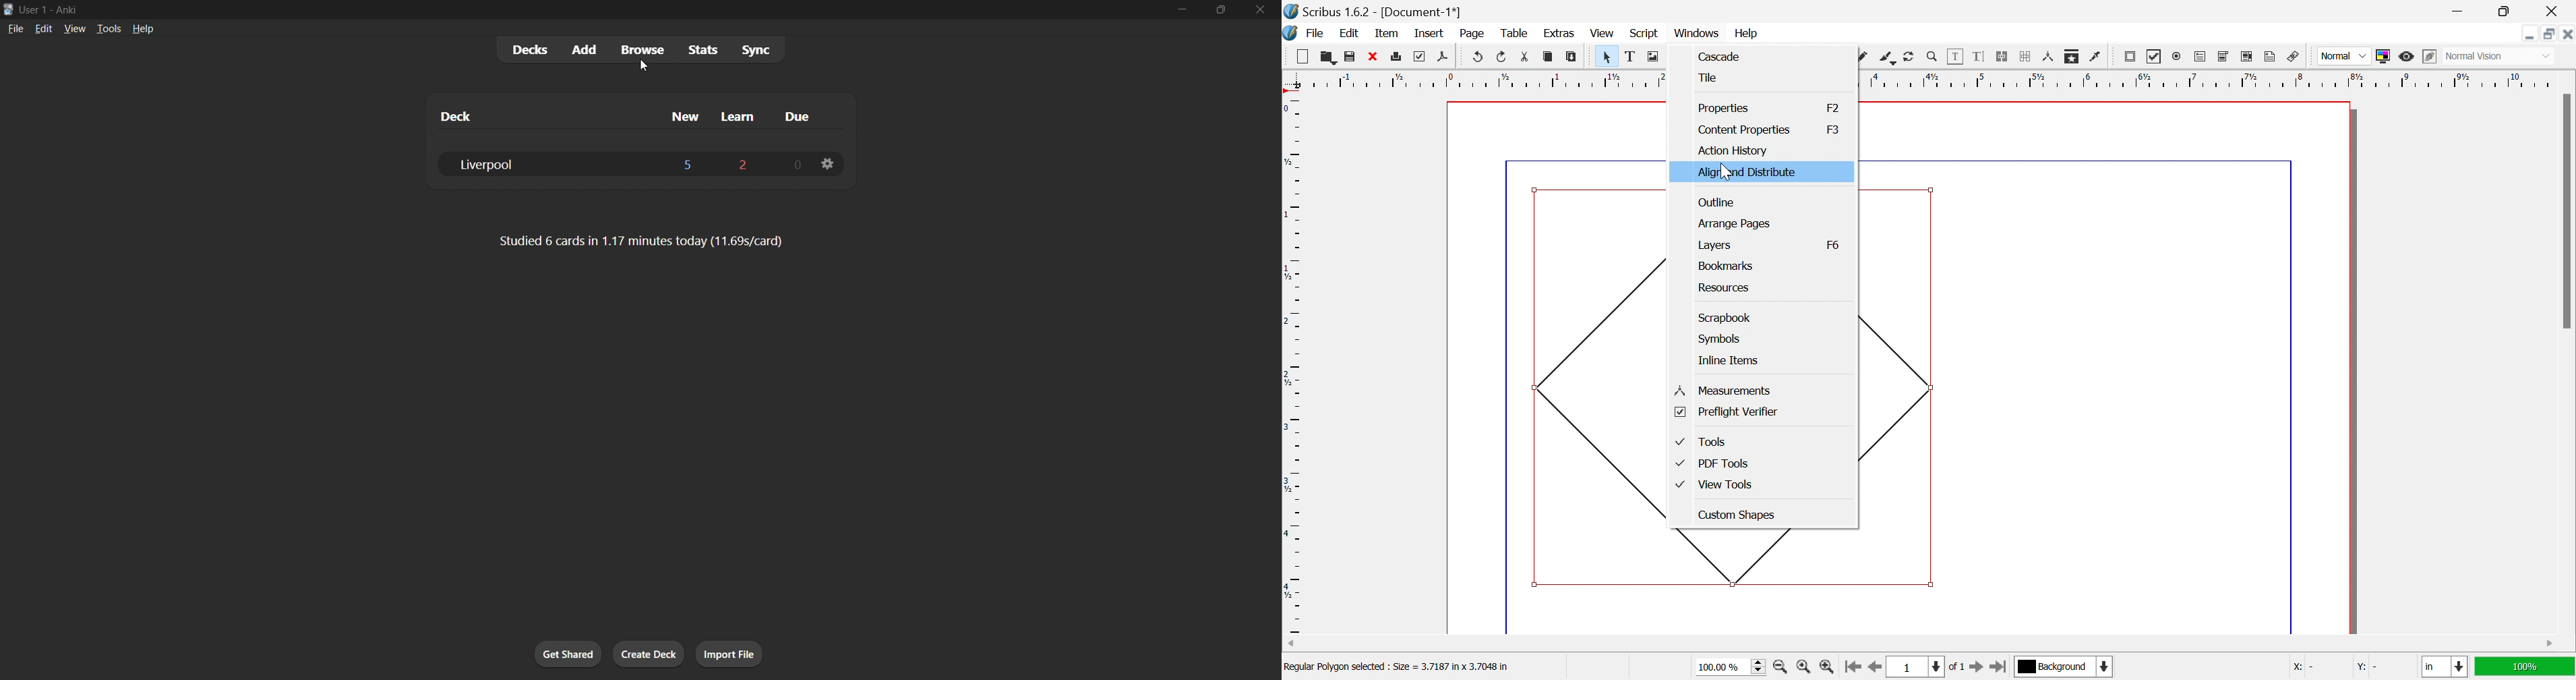  Describe the element at coordinates (740, 114) in the screenshot. I see `learn cards` at that location.